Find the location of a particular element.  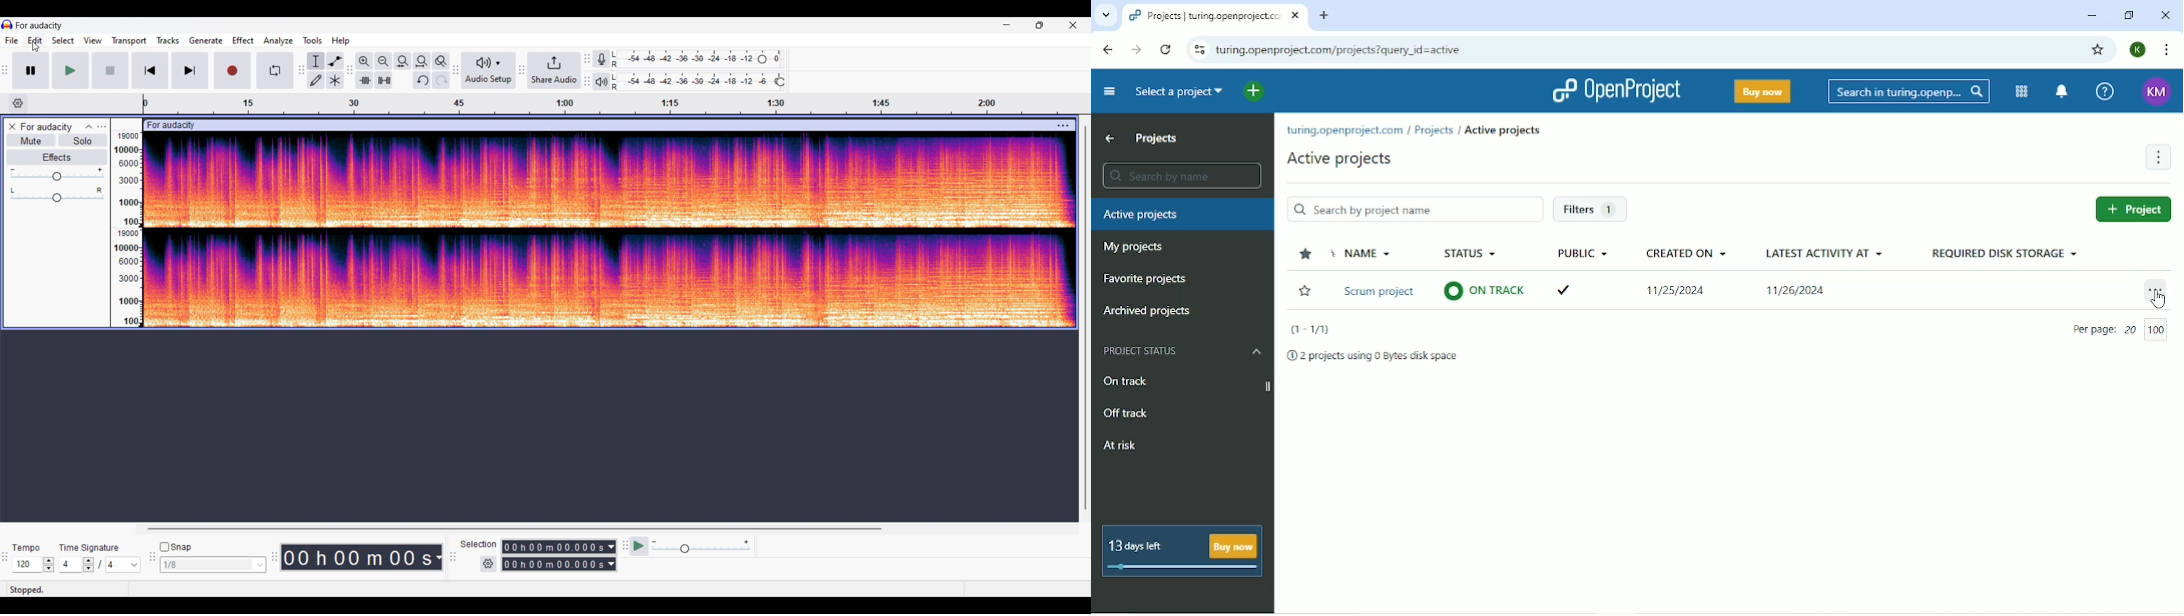

Per page: 20/100 is located at coordinates (2123, 331).